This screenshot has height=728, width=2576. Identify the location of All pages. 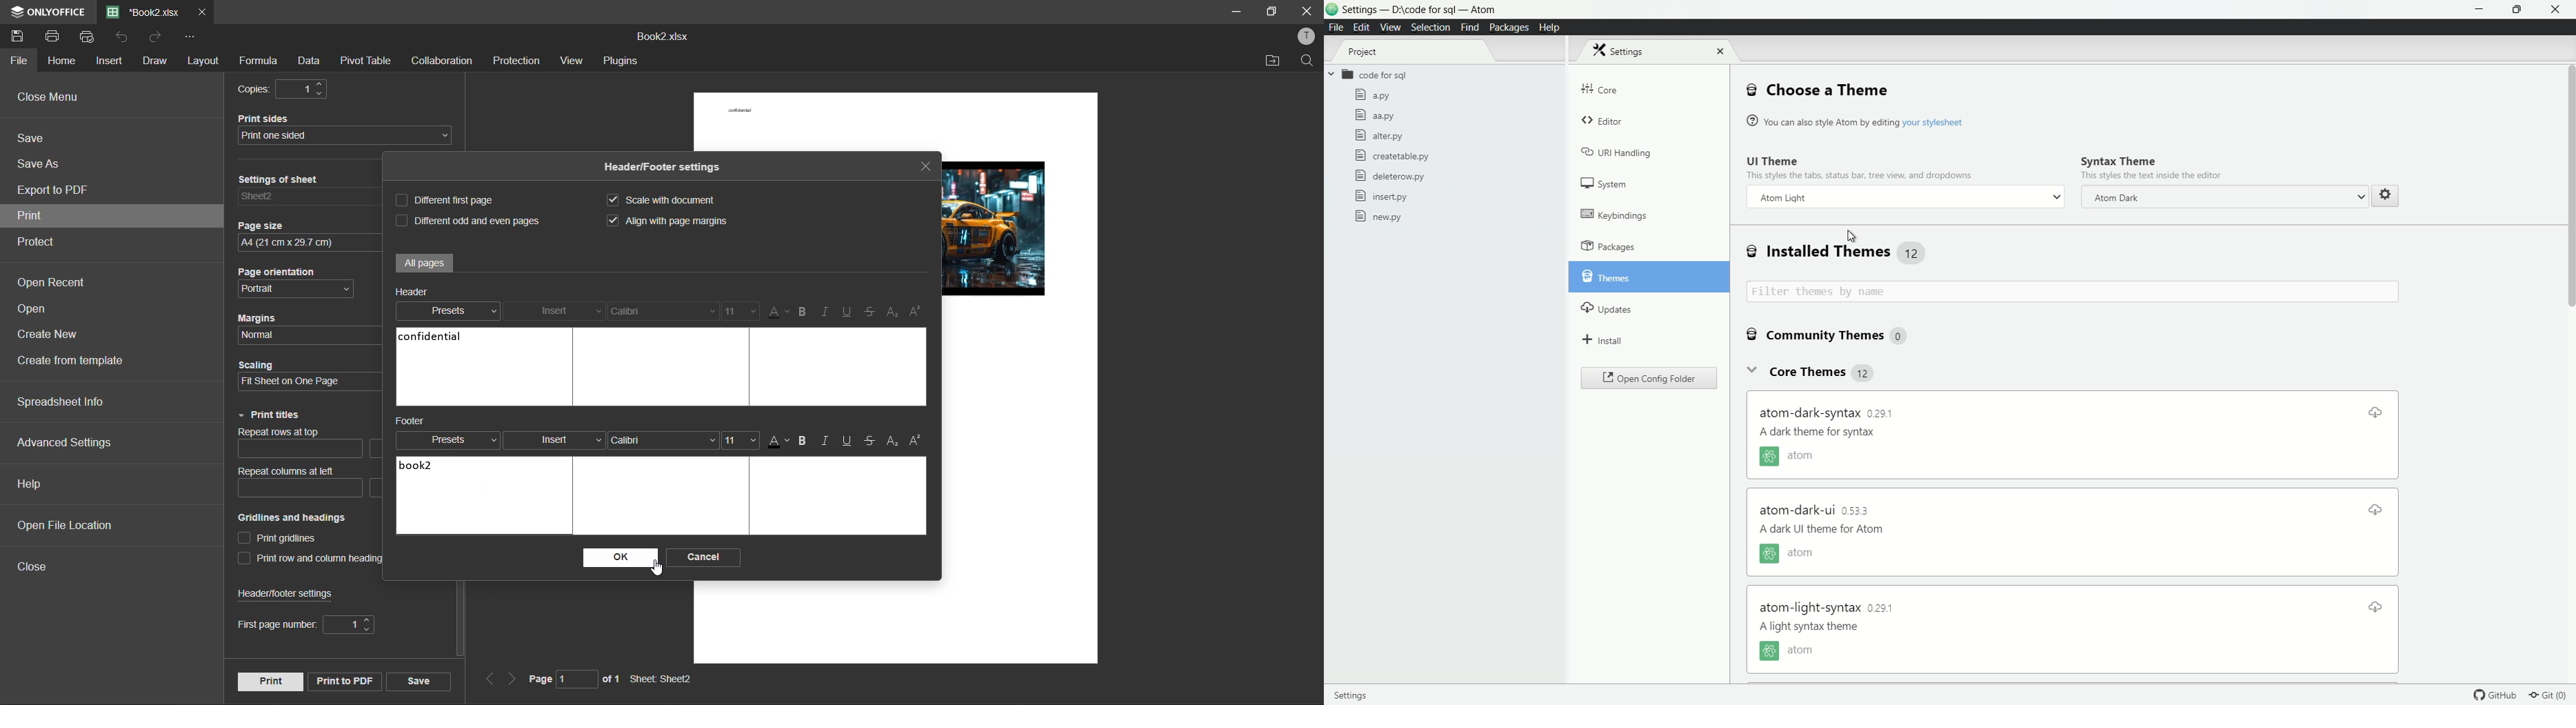
(424, 265).